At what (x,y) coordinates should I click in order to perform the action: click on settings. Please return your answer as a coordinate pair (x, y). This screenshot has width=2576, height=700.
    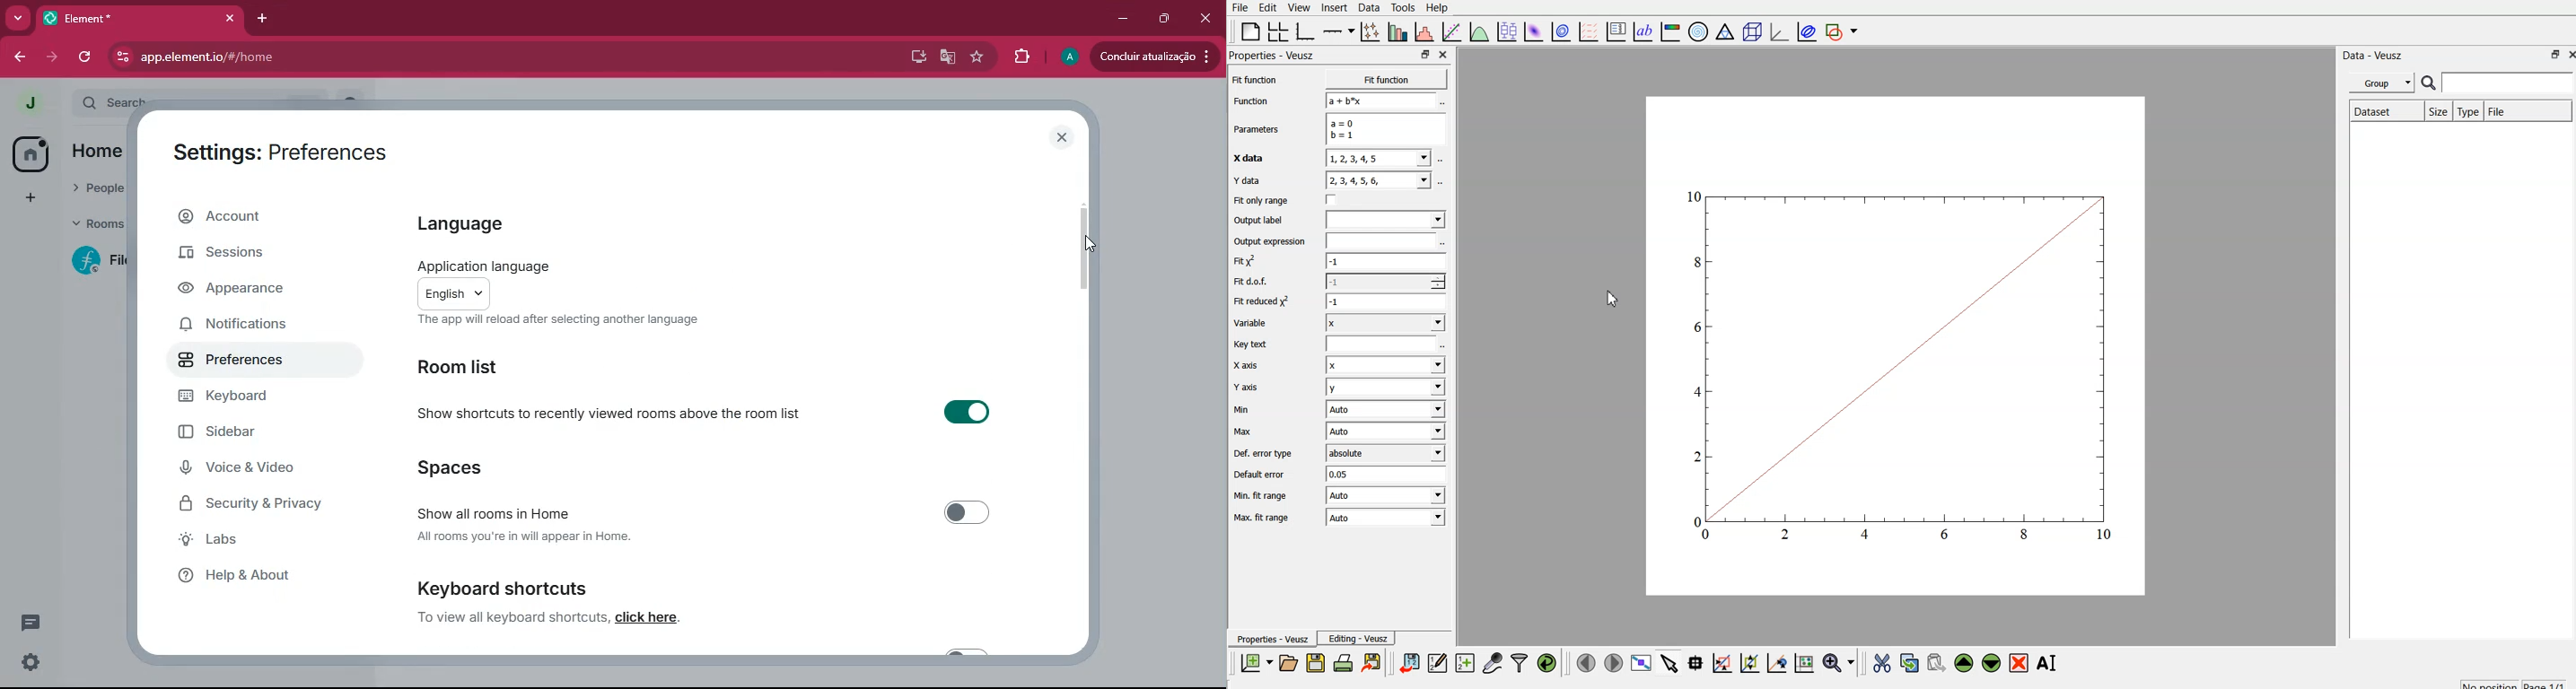
    Looking at the image, I should click on (32, 662).